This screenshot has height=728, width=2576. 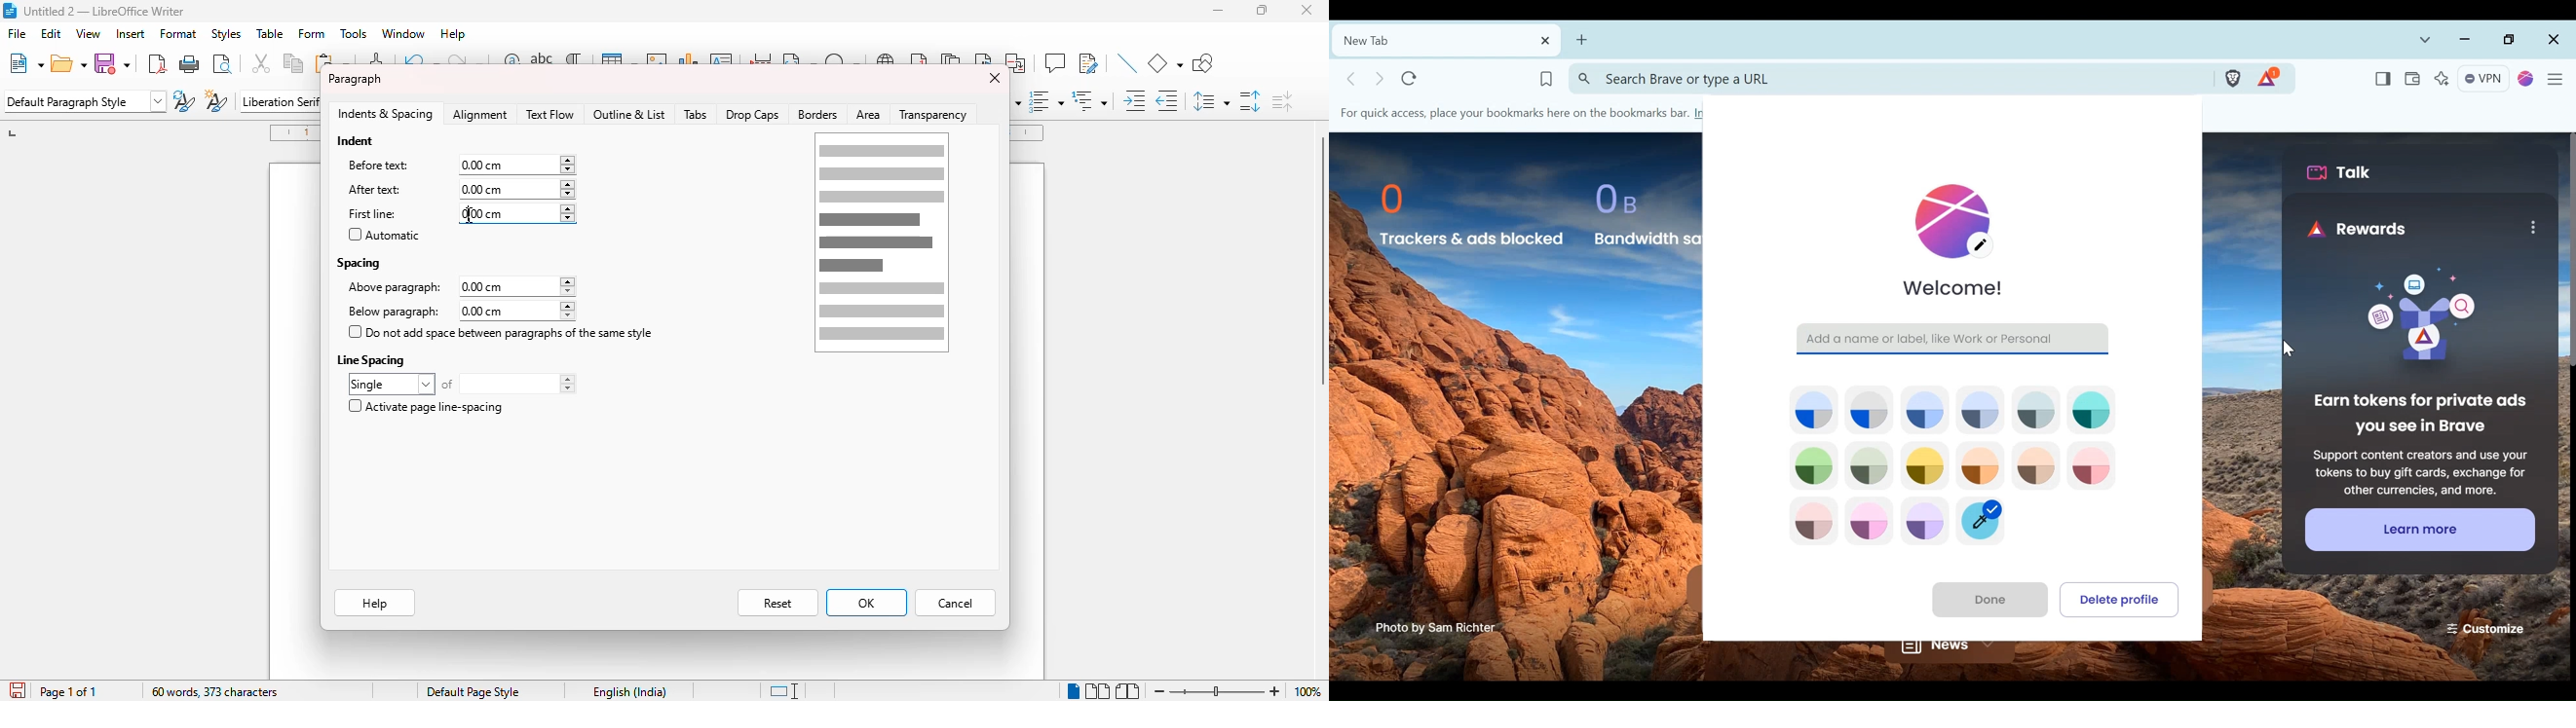 What do you see at coordinates (469, 215) in the screenshot?
I see `typing` at bounding box center [469, 215].